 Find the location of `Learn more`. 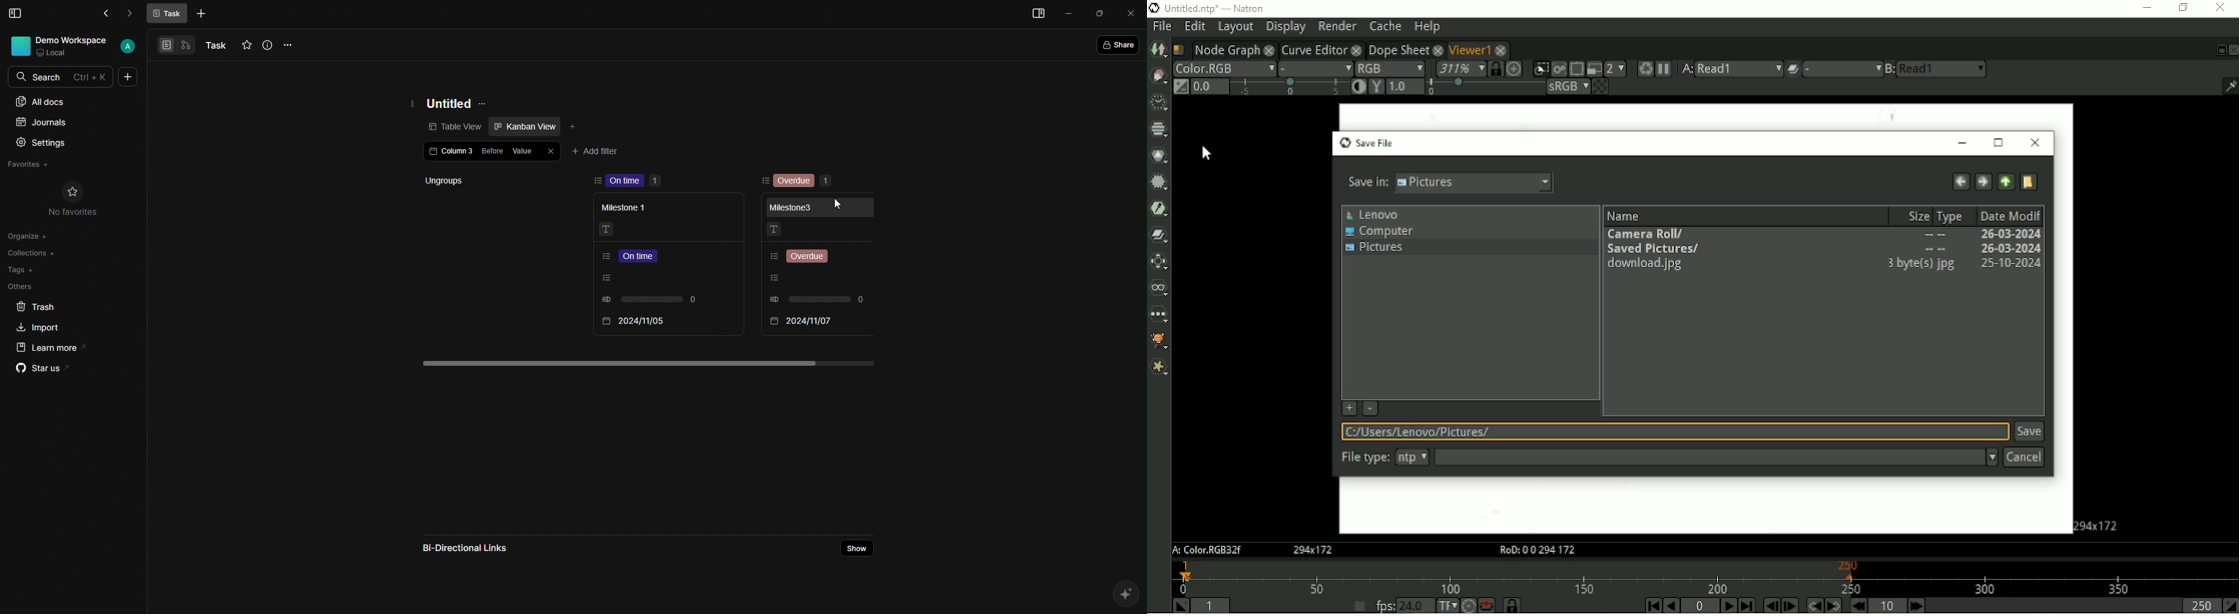

Learn more is located at coordinates (56, 347).